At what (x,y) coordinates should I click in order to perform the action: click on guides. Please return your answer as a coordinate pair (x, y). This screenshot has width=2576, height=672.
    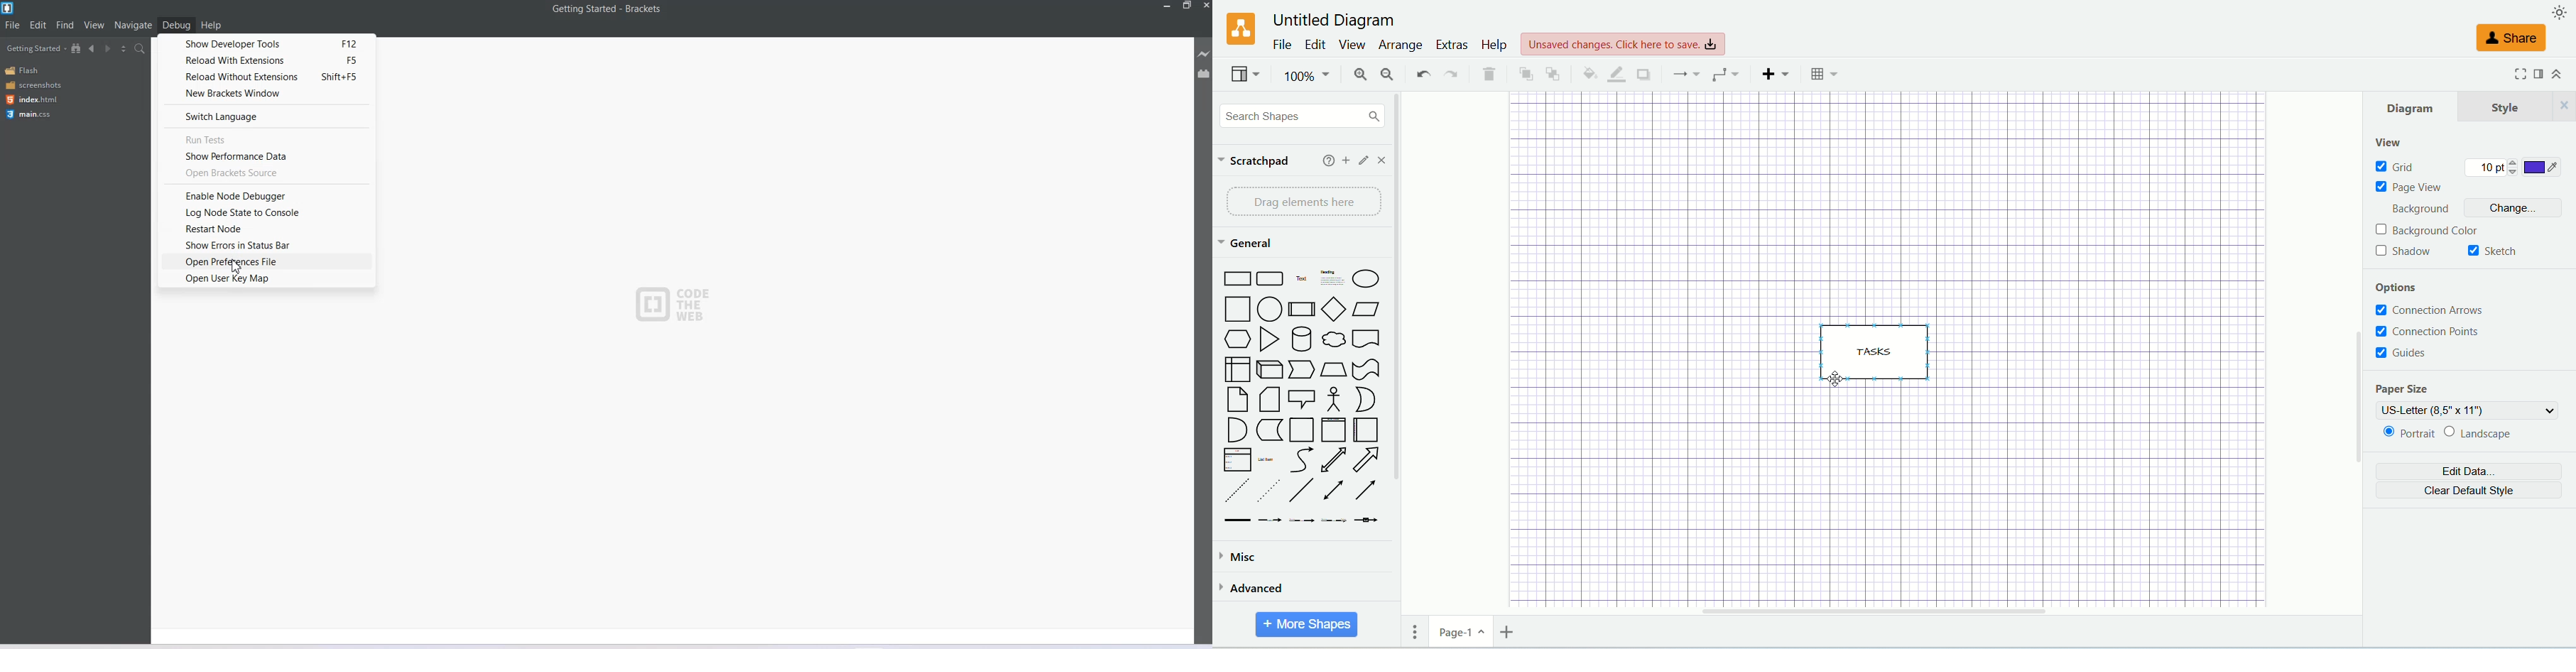
    Looking at the image, I should click on (2402, 352).